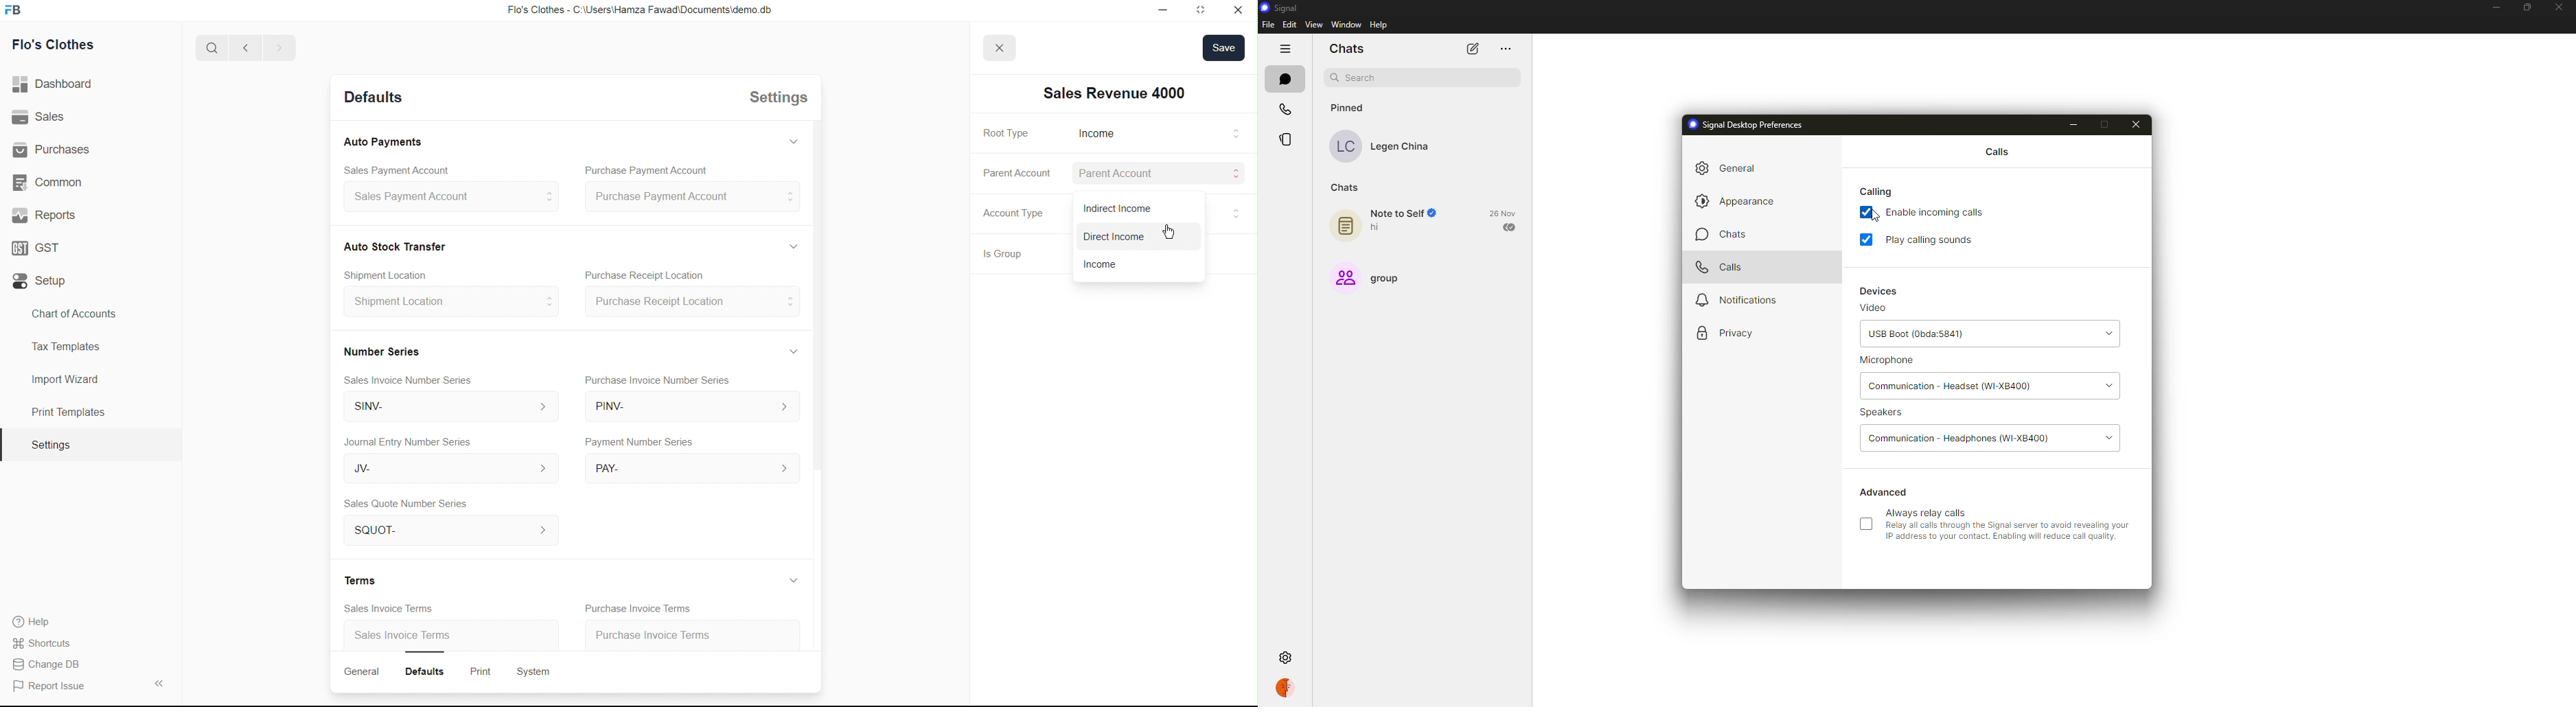  I want to click on note to self, so click(1384, 224).